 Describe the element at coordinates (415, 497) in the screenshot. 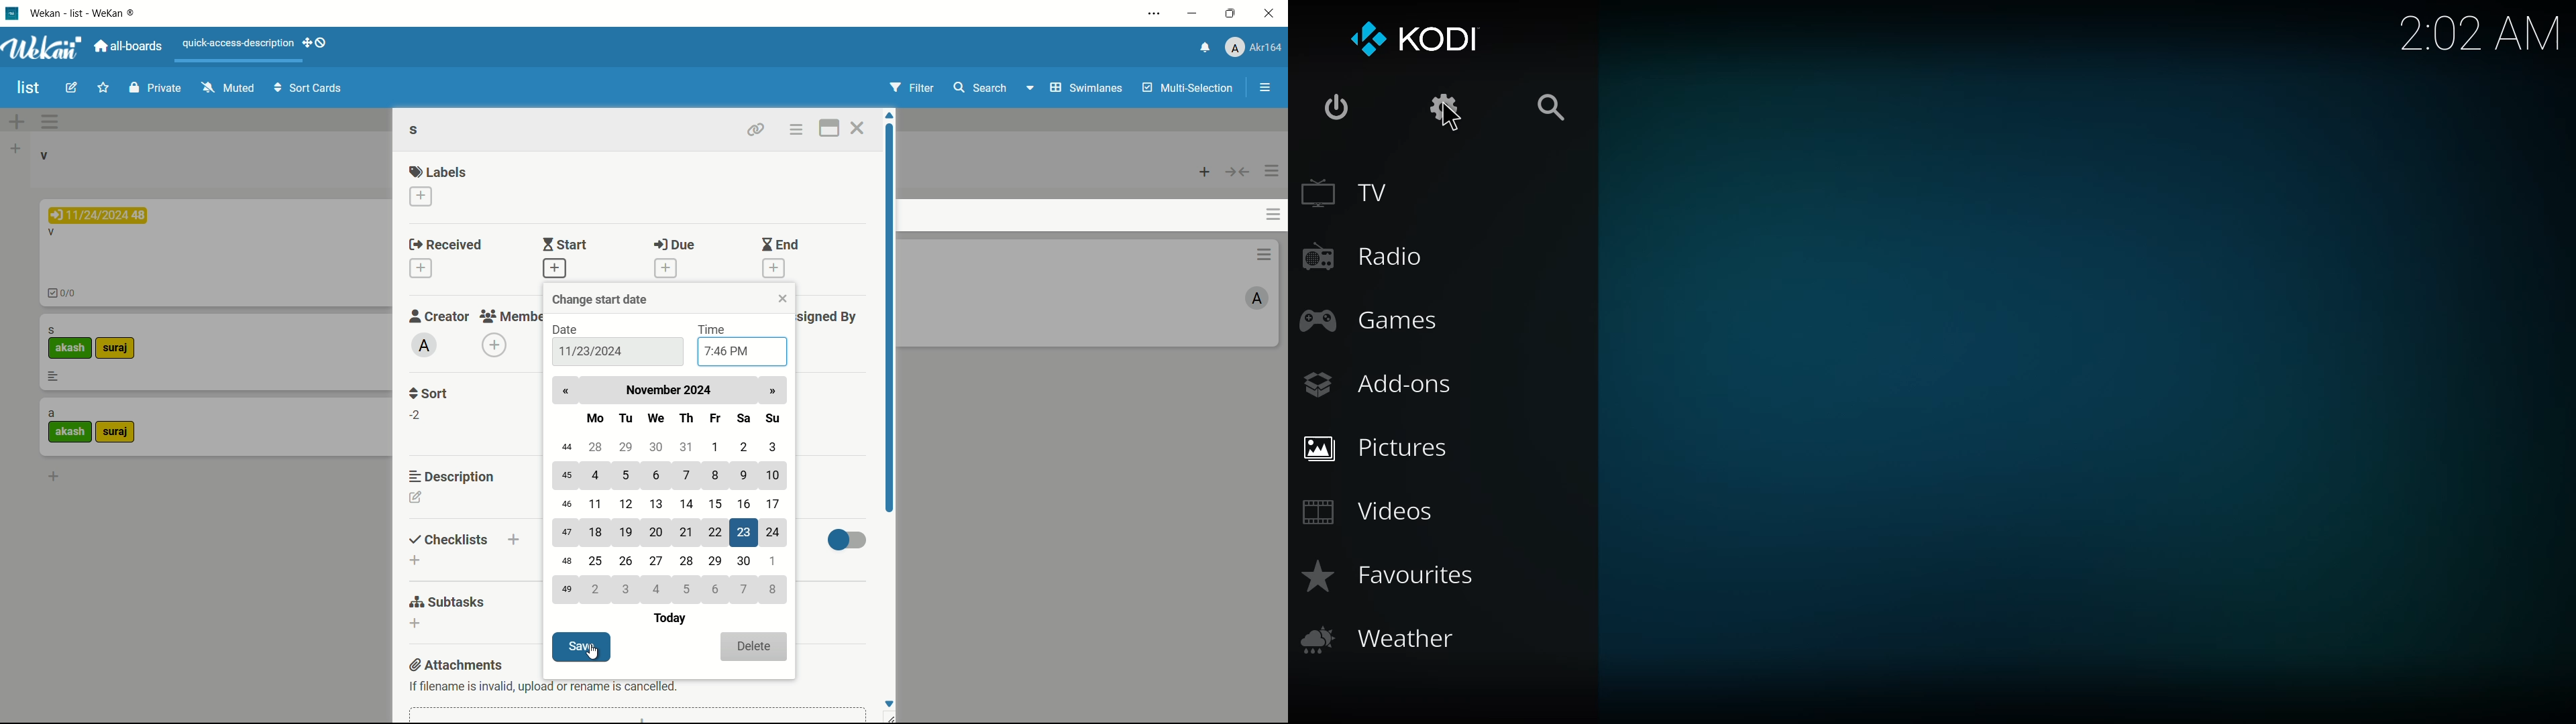

I see `add description` at that location.